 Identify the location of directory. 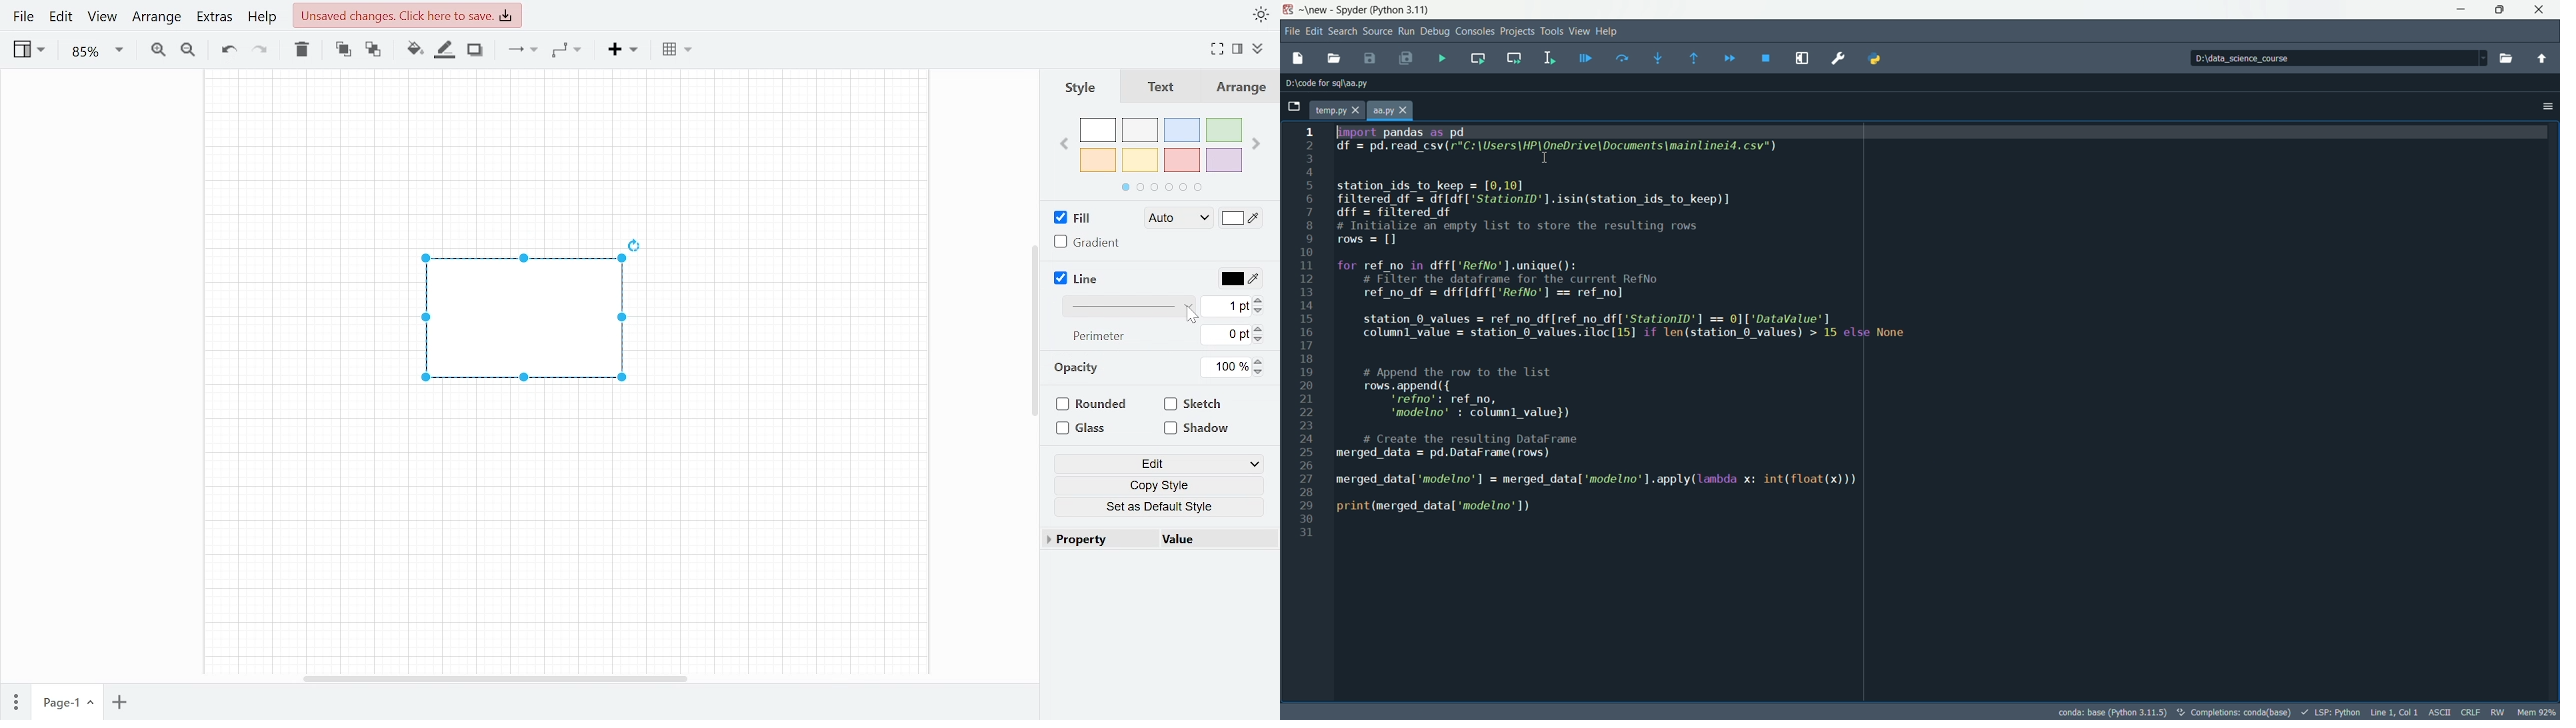
(2333, 57).